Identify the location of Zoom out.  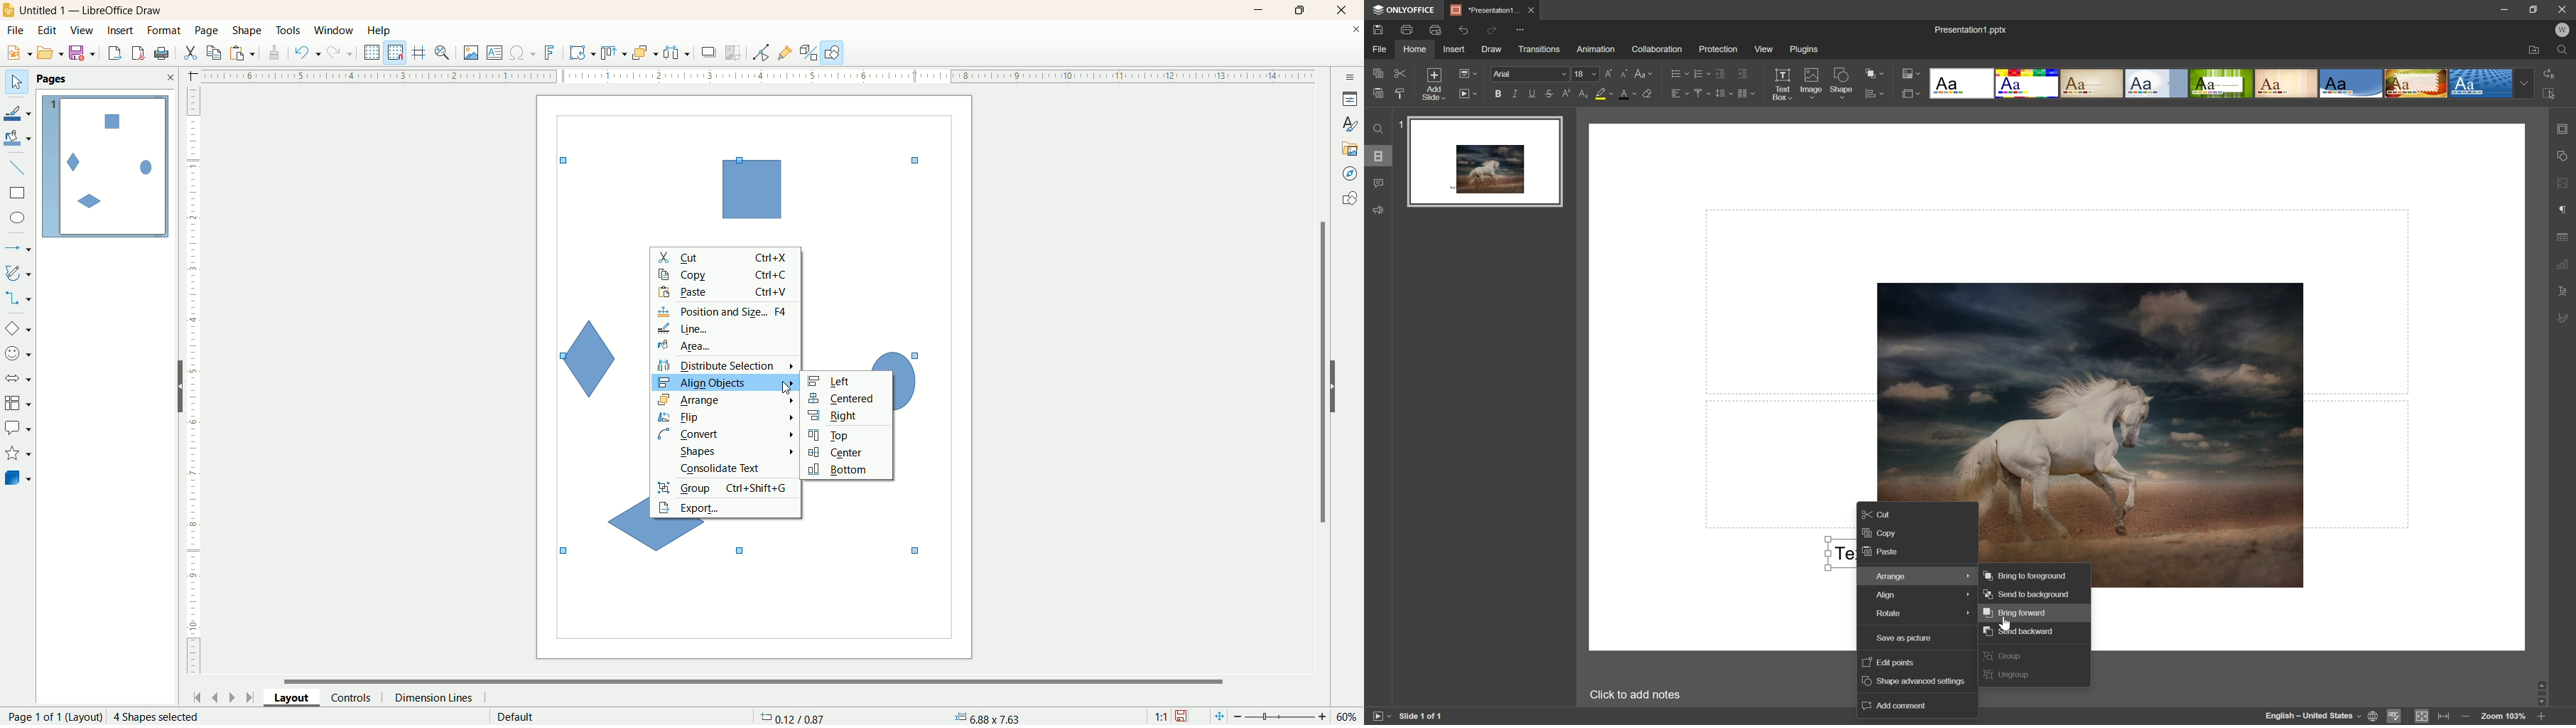
(2467, 719).